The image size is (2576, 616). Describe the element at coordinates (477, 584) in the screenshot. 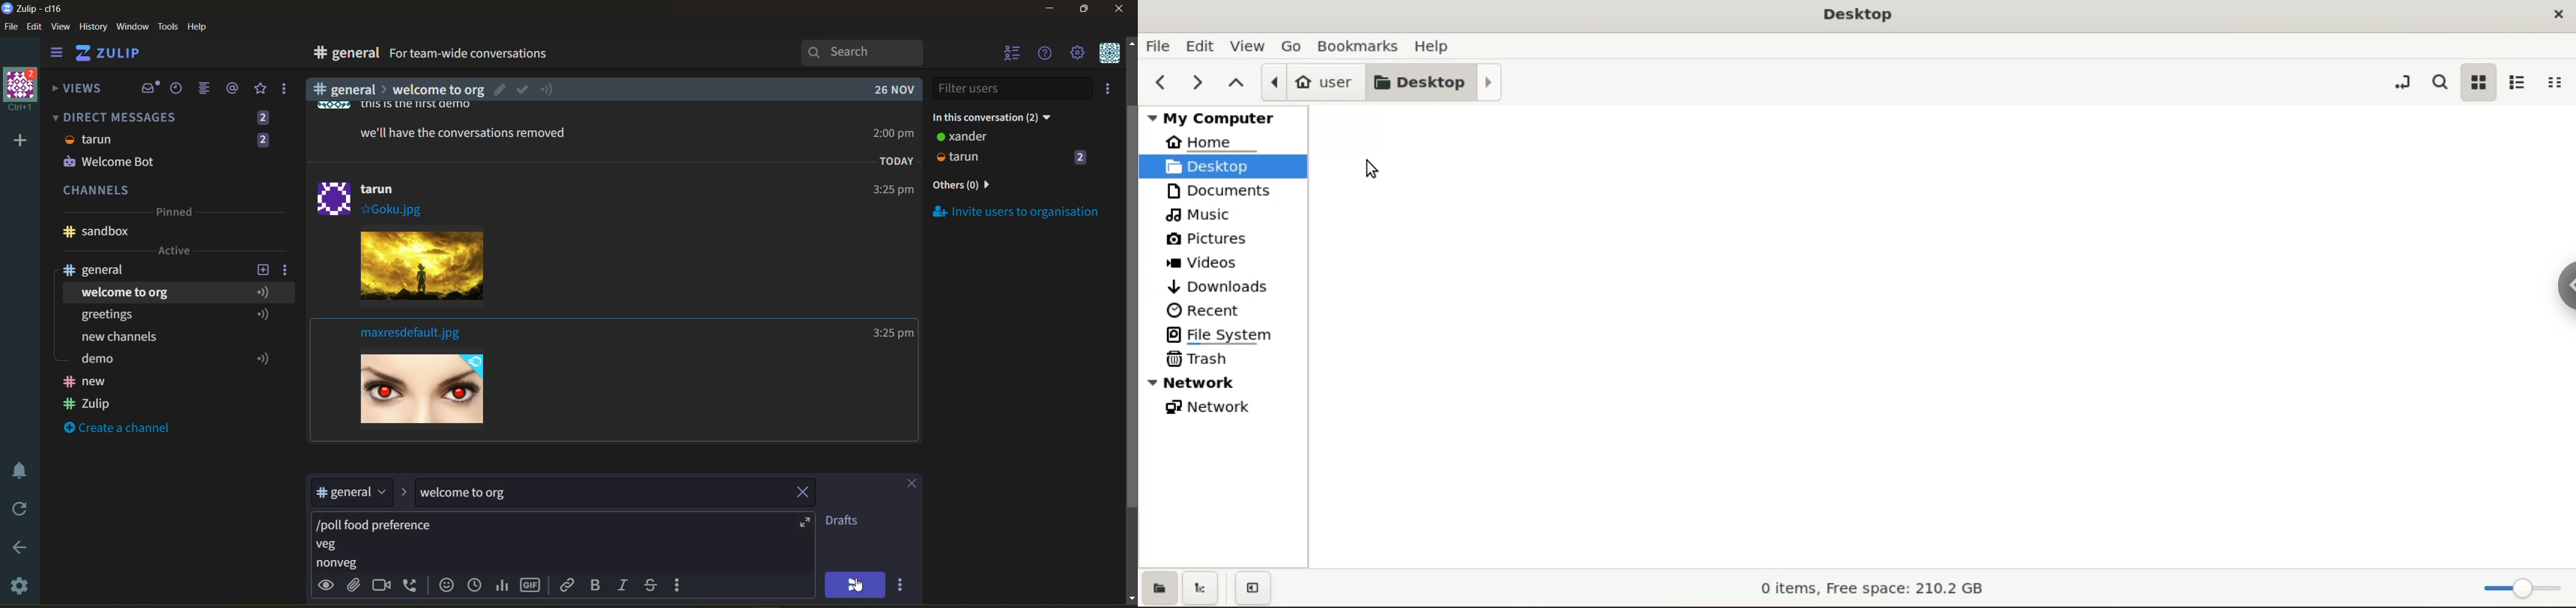

I see `add global time` at that location.